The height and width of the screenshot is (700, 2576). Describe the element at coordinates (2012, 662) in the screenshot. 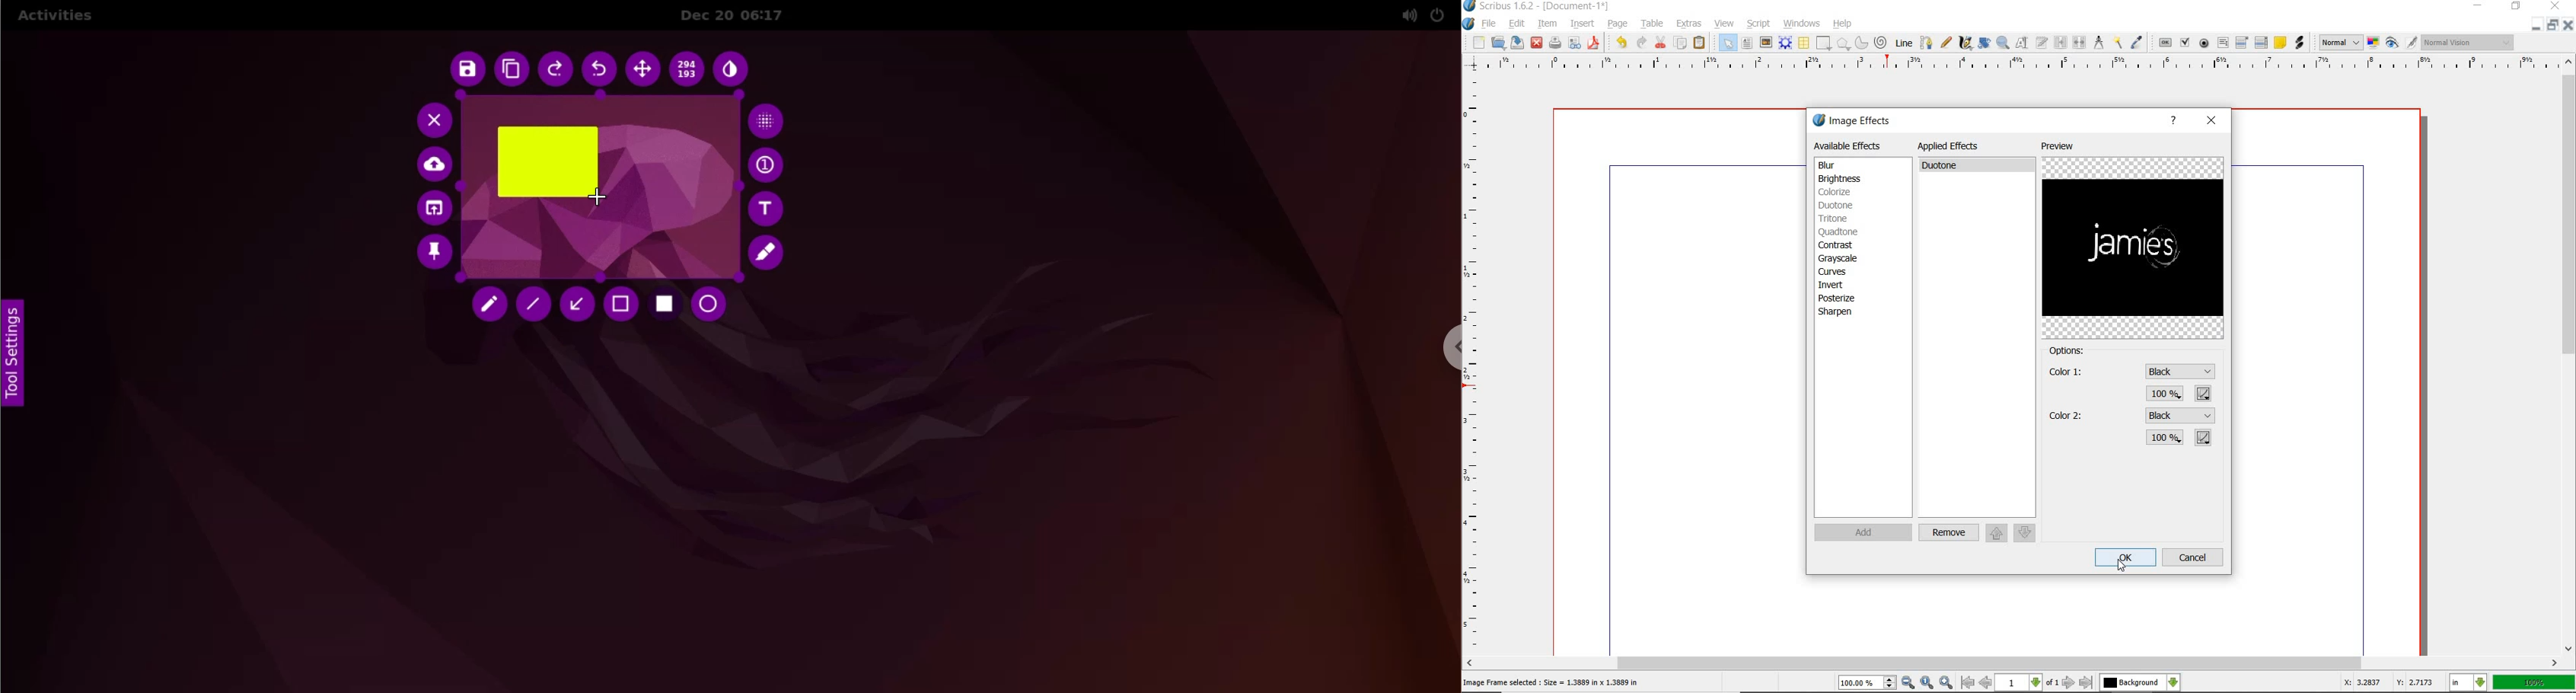

I see `Scroll bar` at that location.